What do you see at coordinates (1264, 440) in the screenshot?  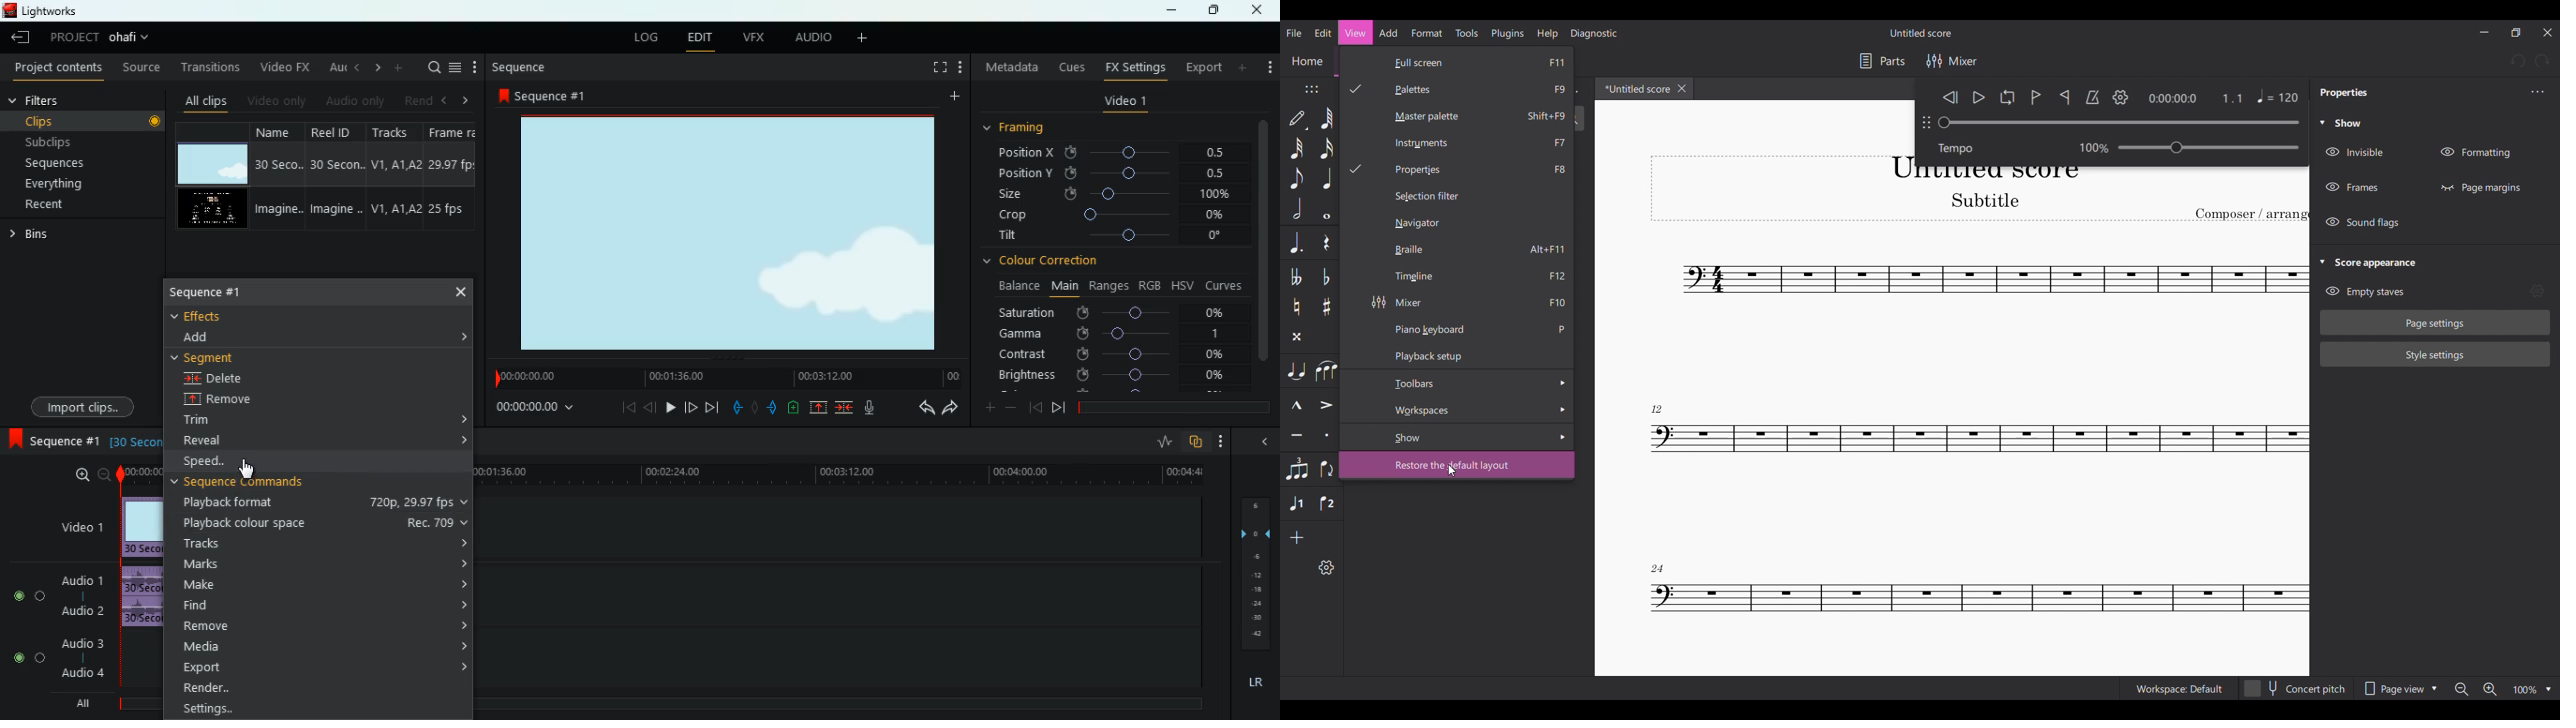 I see `minimize` at bounding box center [1264, 440].